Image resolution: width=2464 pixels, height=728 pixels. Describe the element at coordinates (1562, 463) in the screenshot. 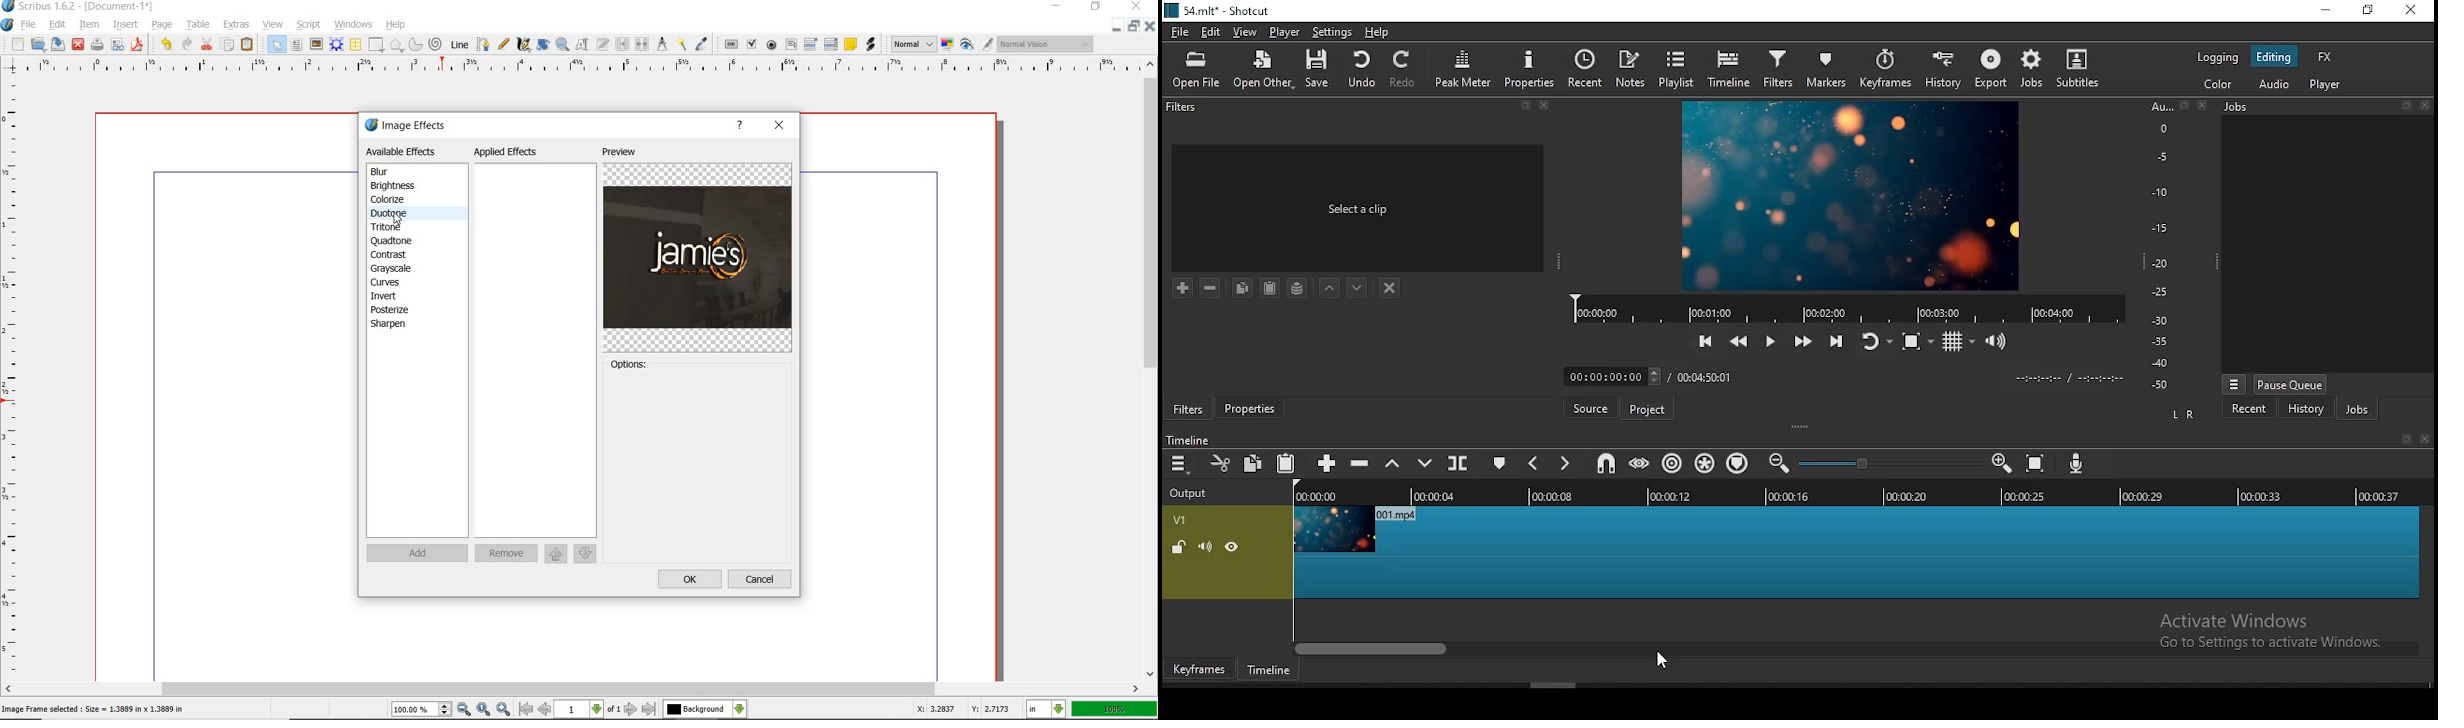

I see `next marker` at that location.